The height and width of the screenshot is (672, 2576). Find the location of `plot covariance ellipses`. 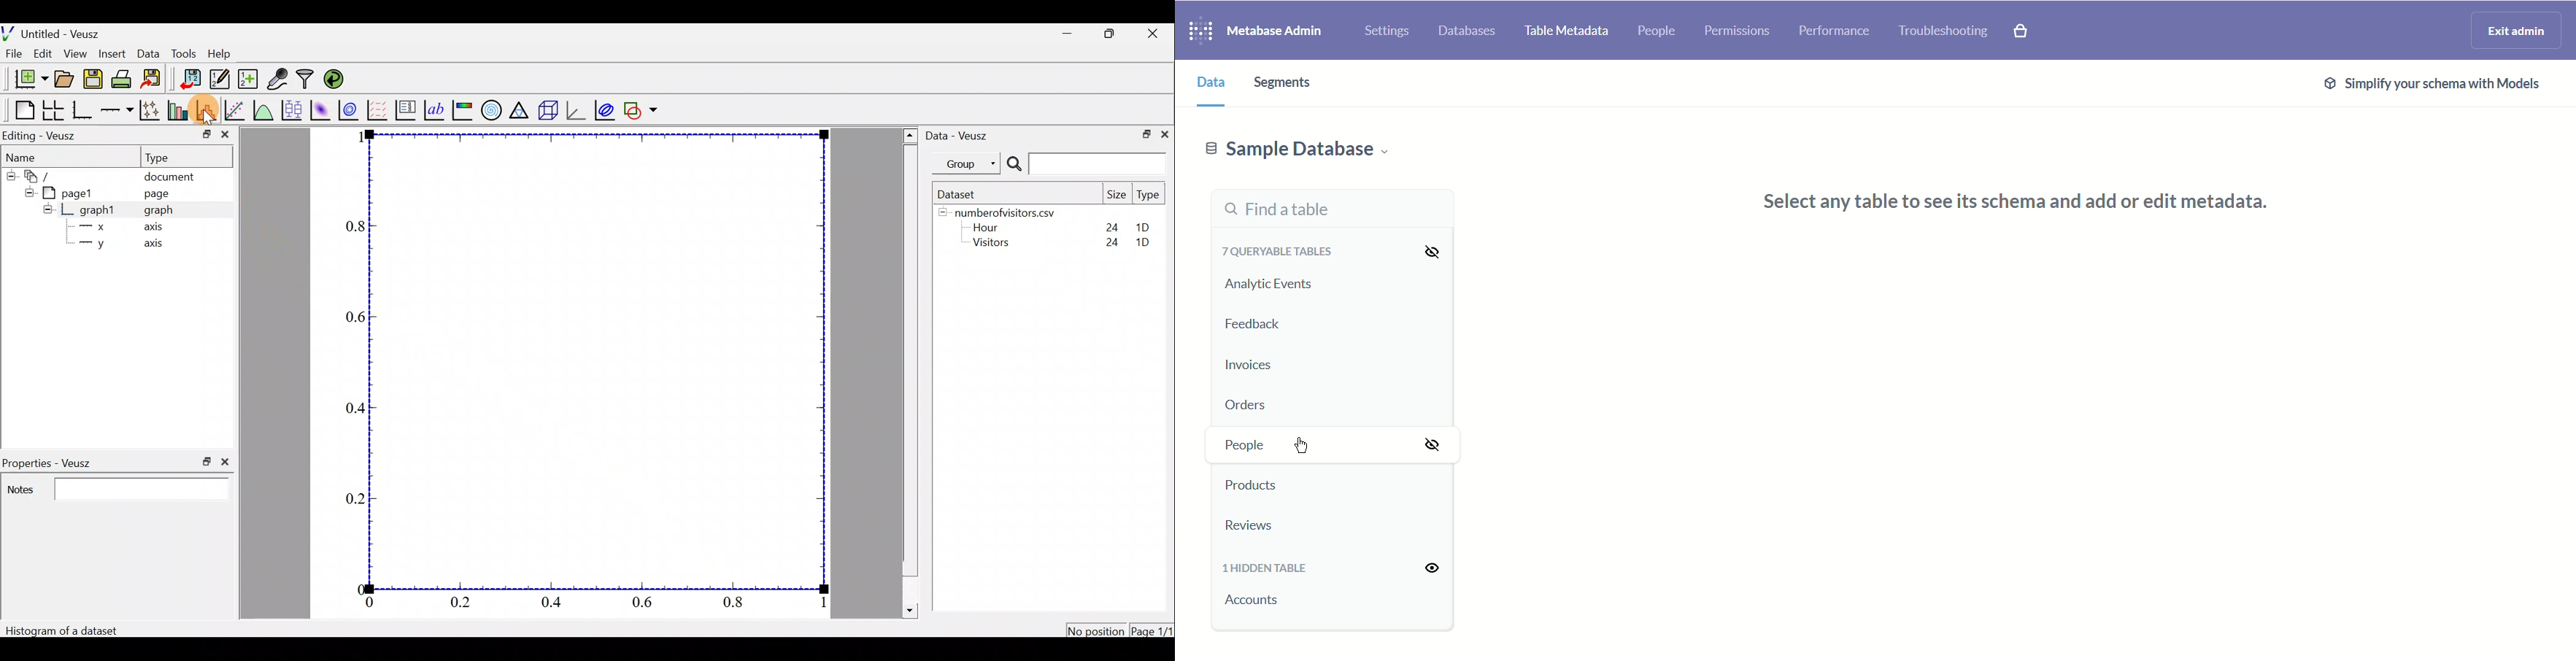

plot covariance ellipses is located at coordinates (603, 112).